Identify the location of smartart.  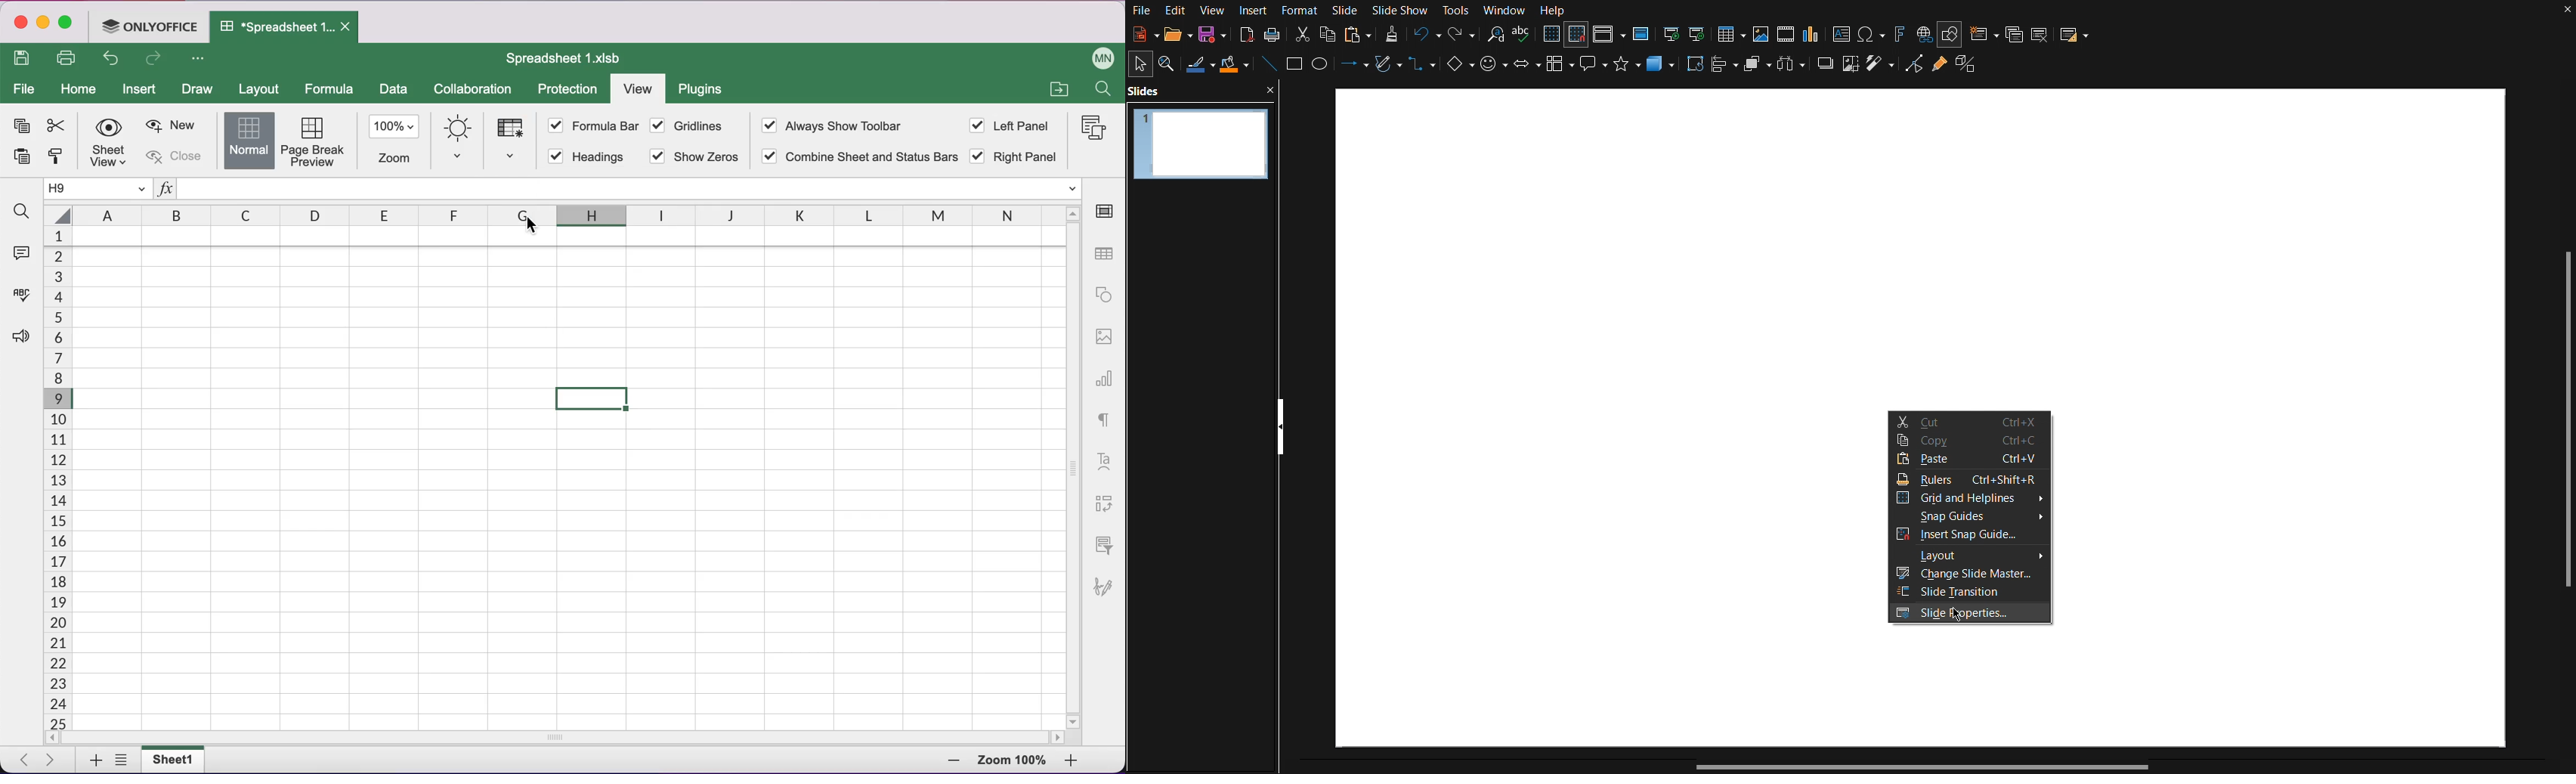
(311, 139).